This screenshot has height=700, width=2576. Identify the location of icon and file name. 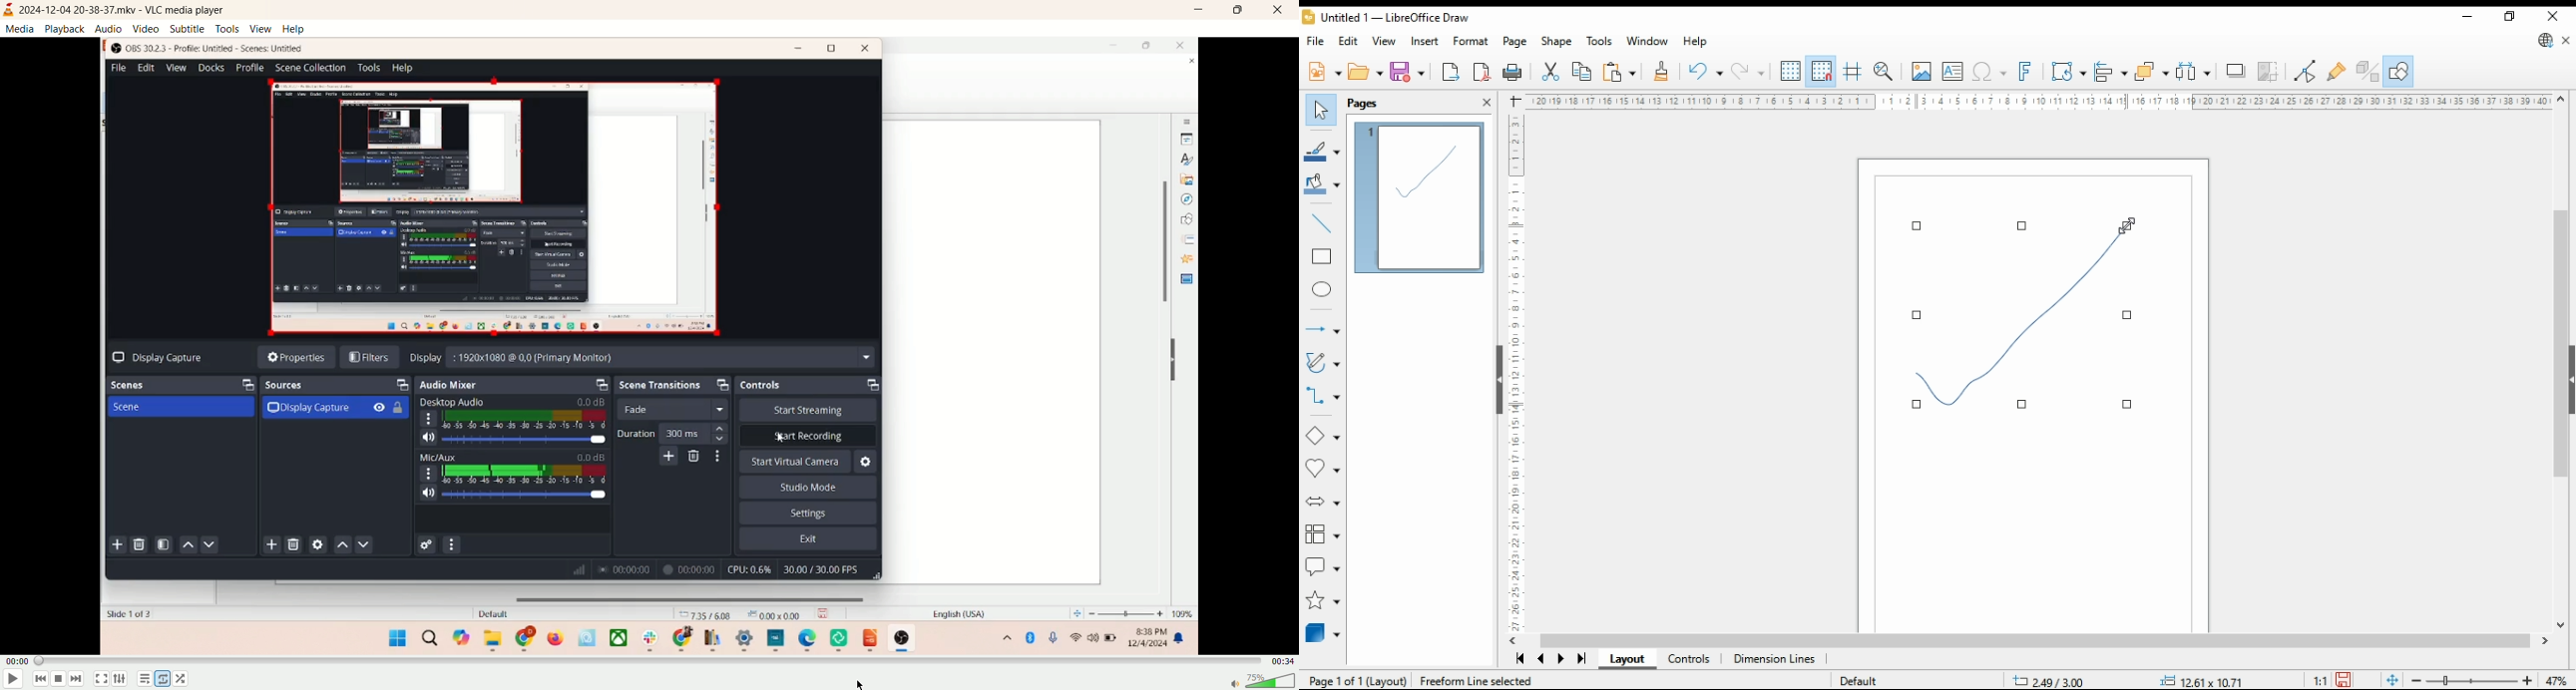
(1387, 17).